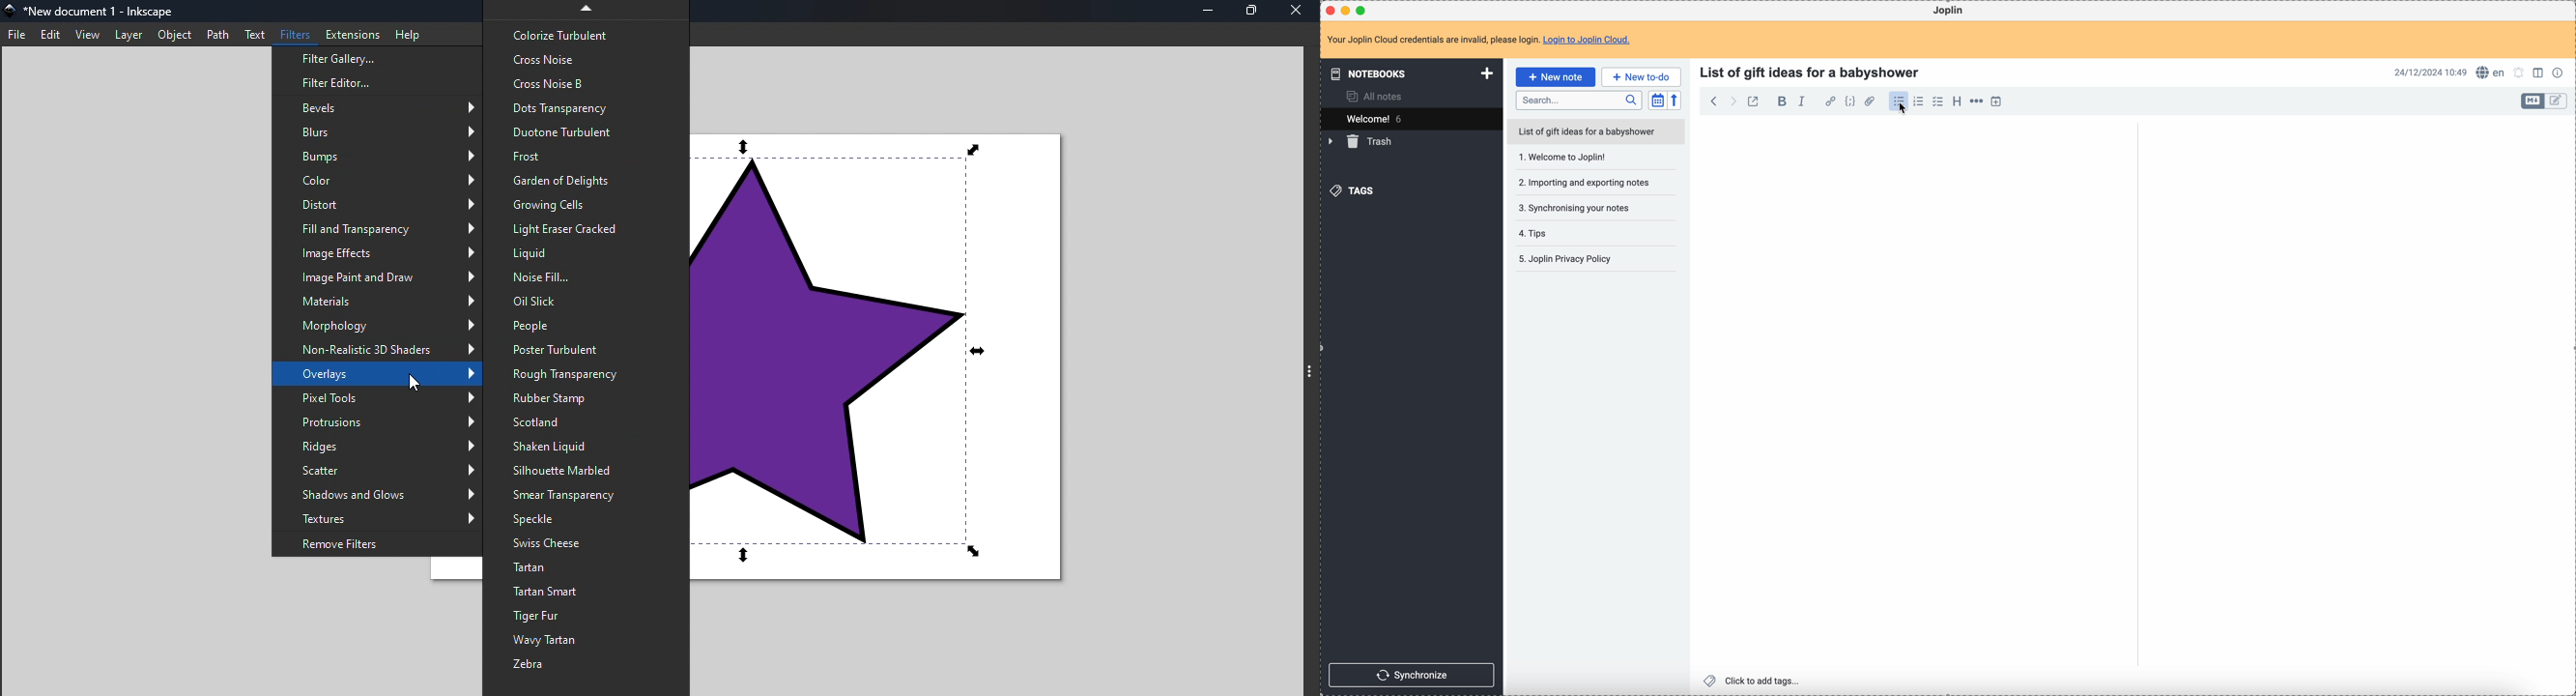 The height and width of the screenshot is (700, 2576). I want to click on toggle external editing, so click(1753, 101).